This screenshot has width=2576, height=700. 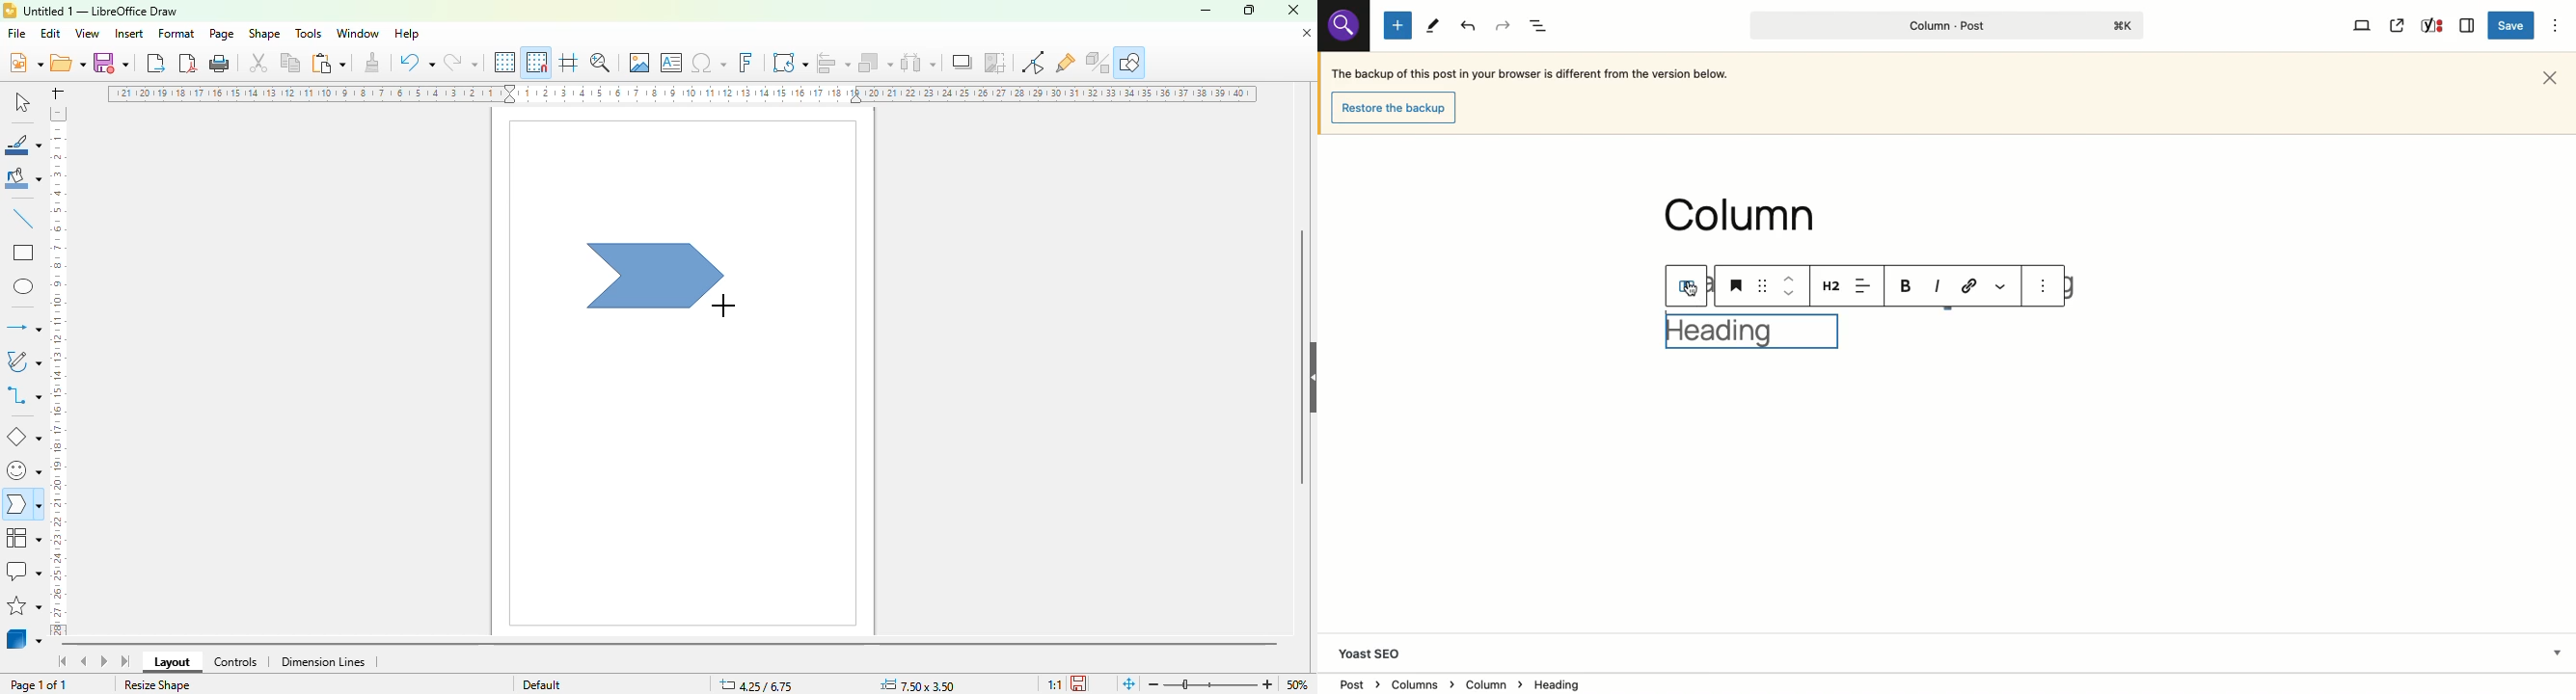 I want to click on file, so click(x=16, y=33).